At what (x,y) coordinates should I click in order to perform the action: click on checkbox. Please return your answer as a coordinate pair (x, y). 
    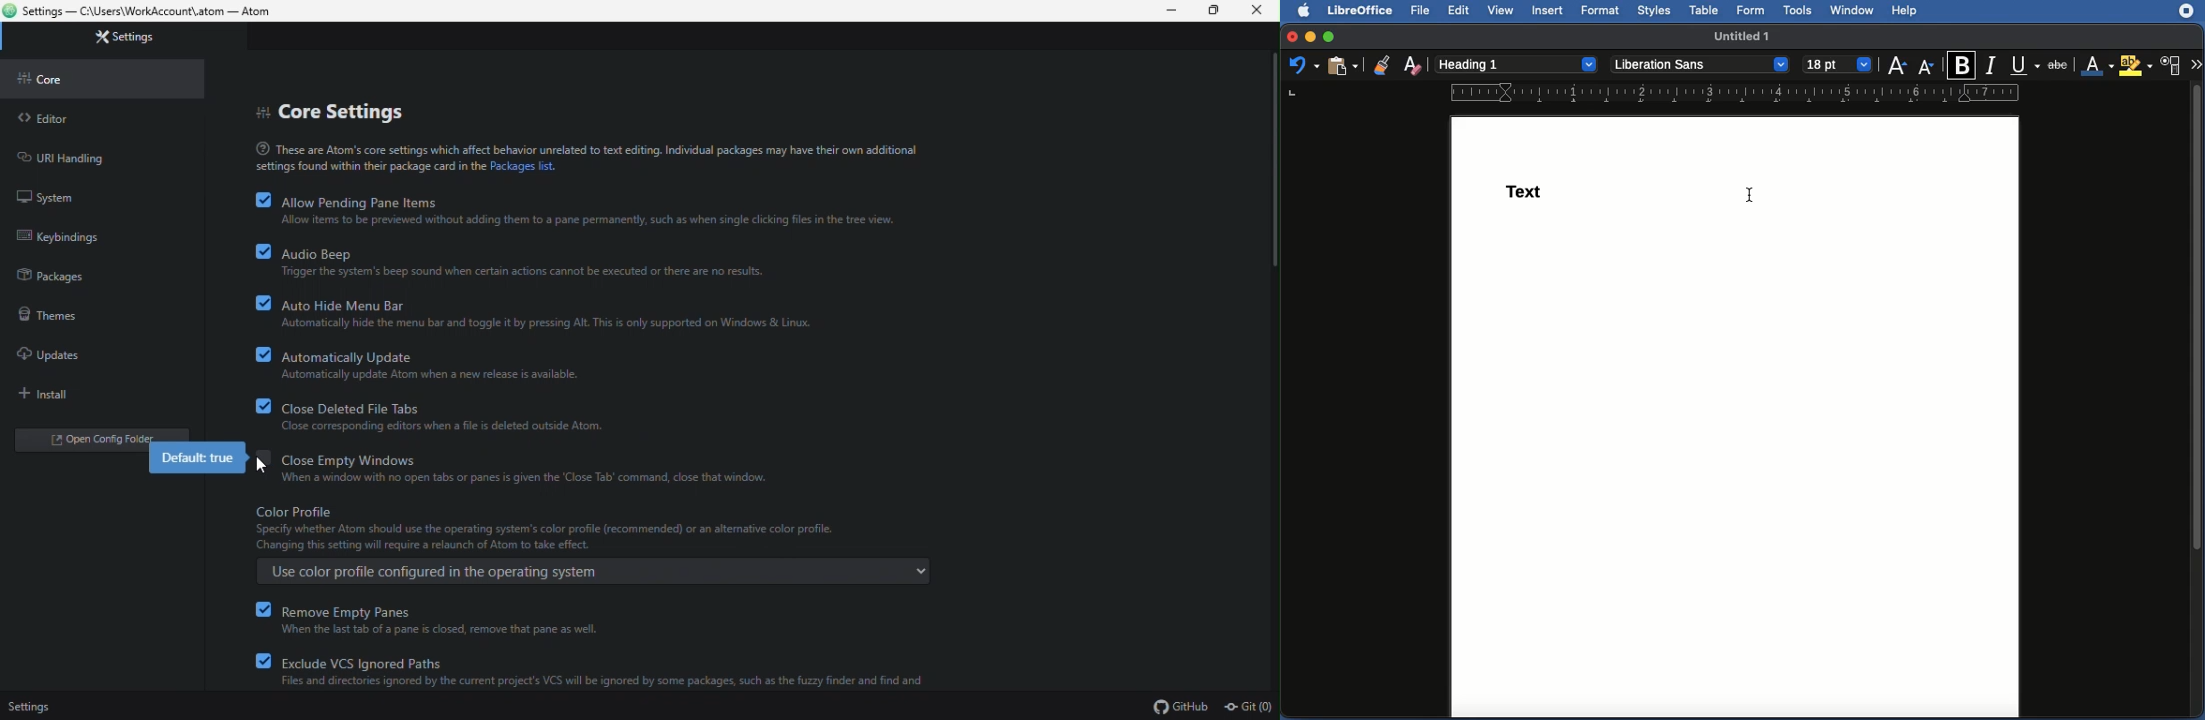
    Looking at the image, I should click on (260, 253).